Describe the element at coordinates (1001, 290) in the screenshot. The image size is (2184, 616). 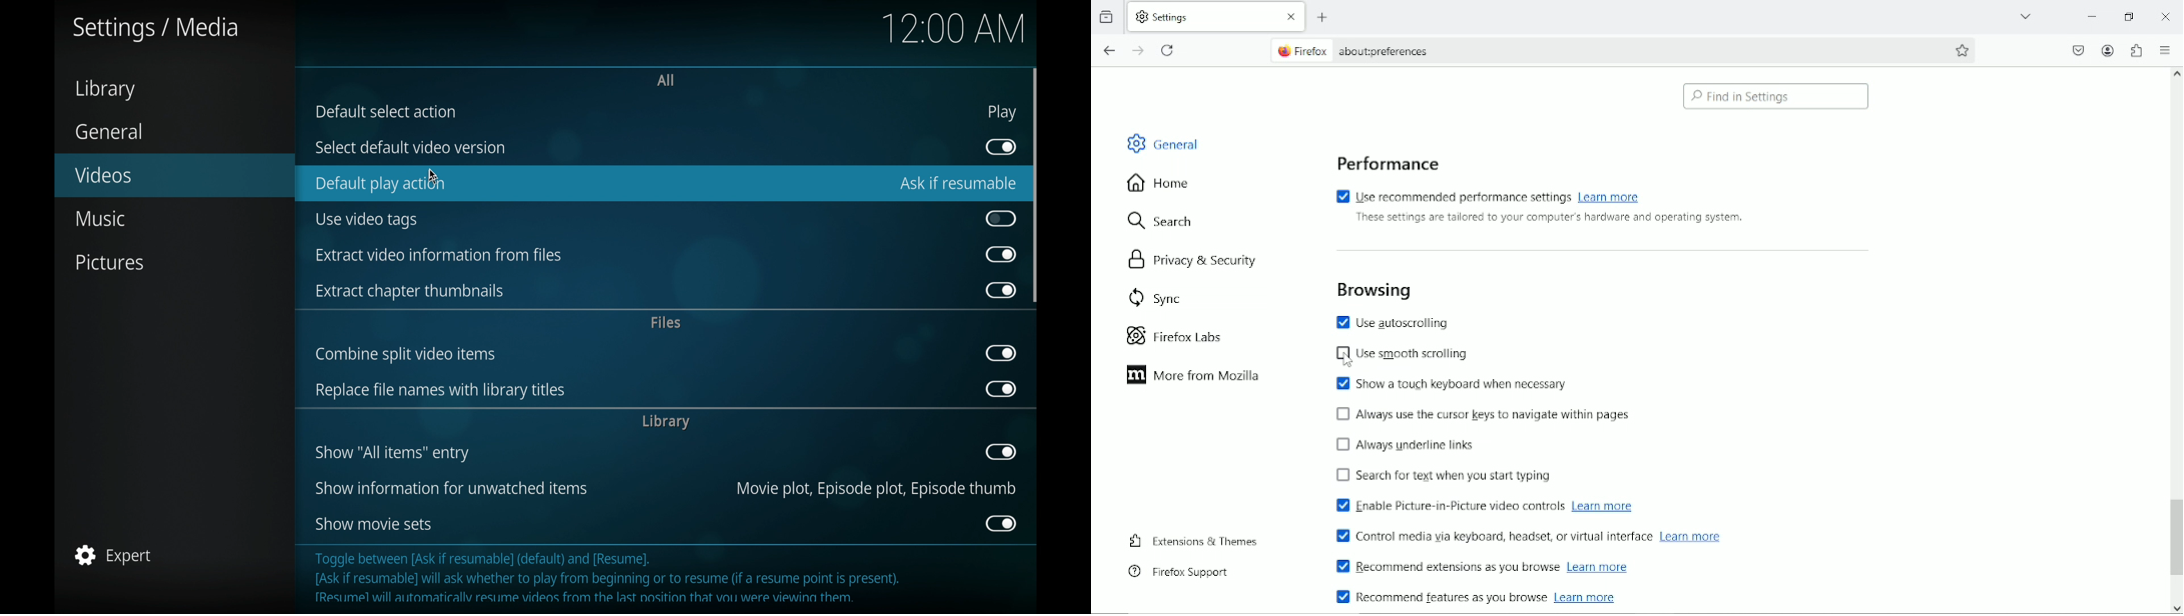
I see `toggle button` at that location.